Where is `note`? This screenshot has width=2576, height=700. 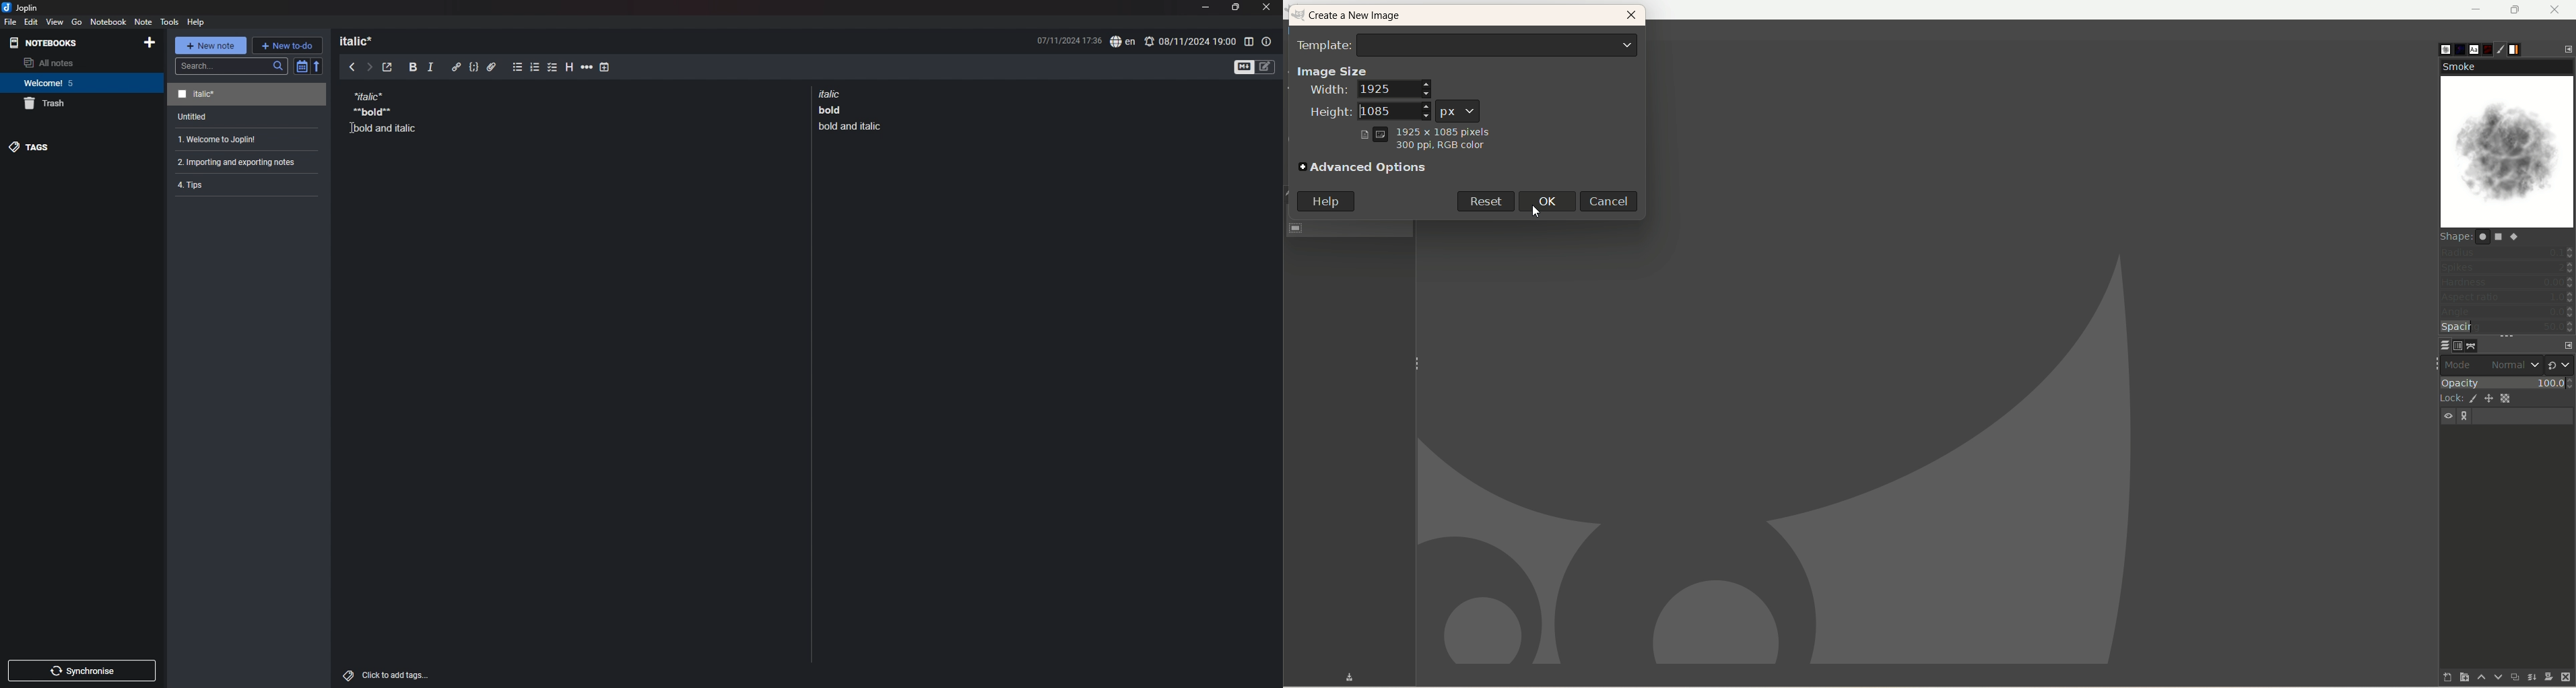 note is located at coordinates (853, 110).